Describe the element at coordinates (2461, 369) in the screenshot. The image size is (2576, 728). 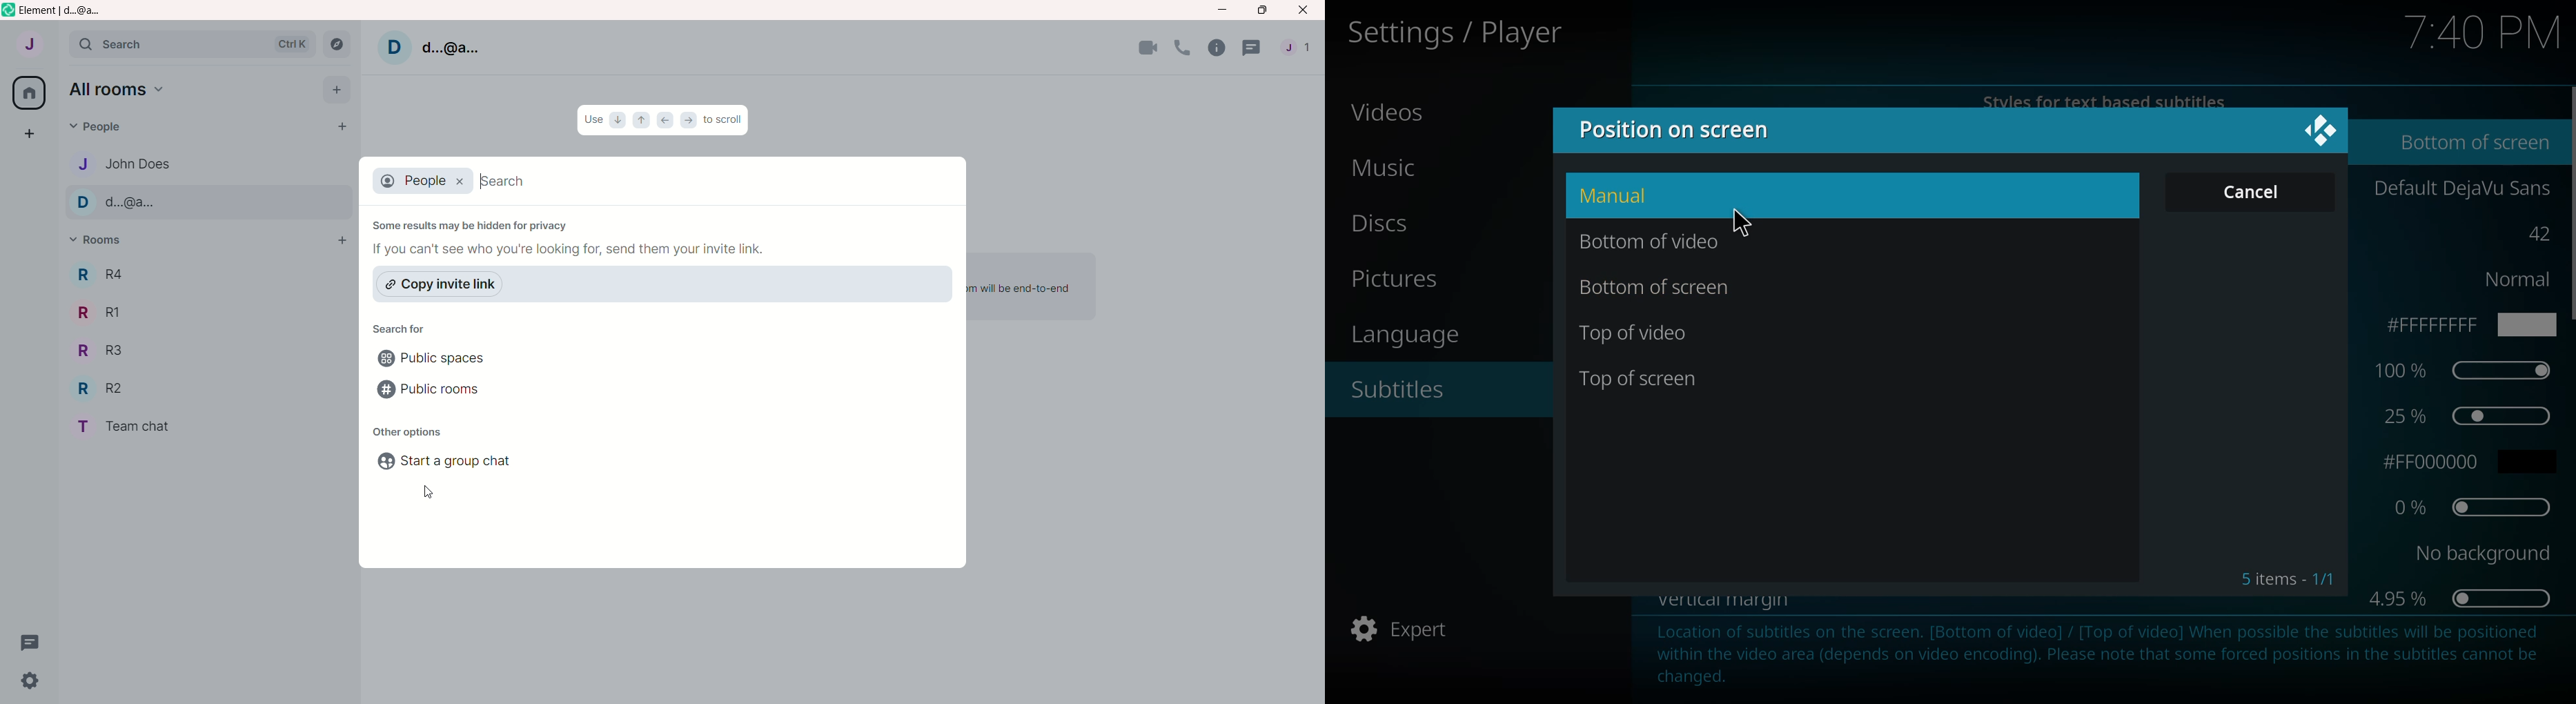
I see `100` at that location.